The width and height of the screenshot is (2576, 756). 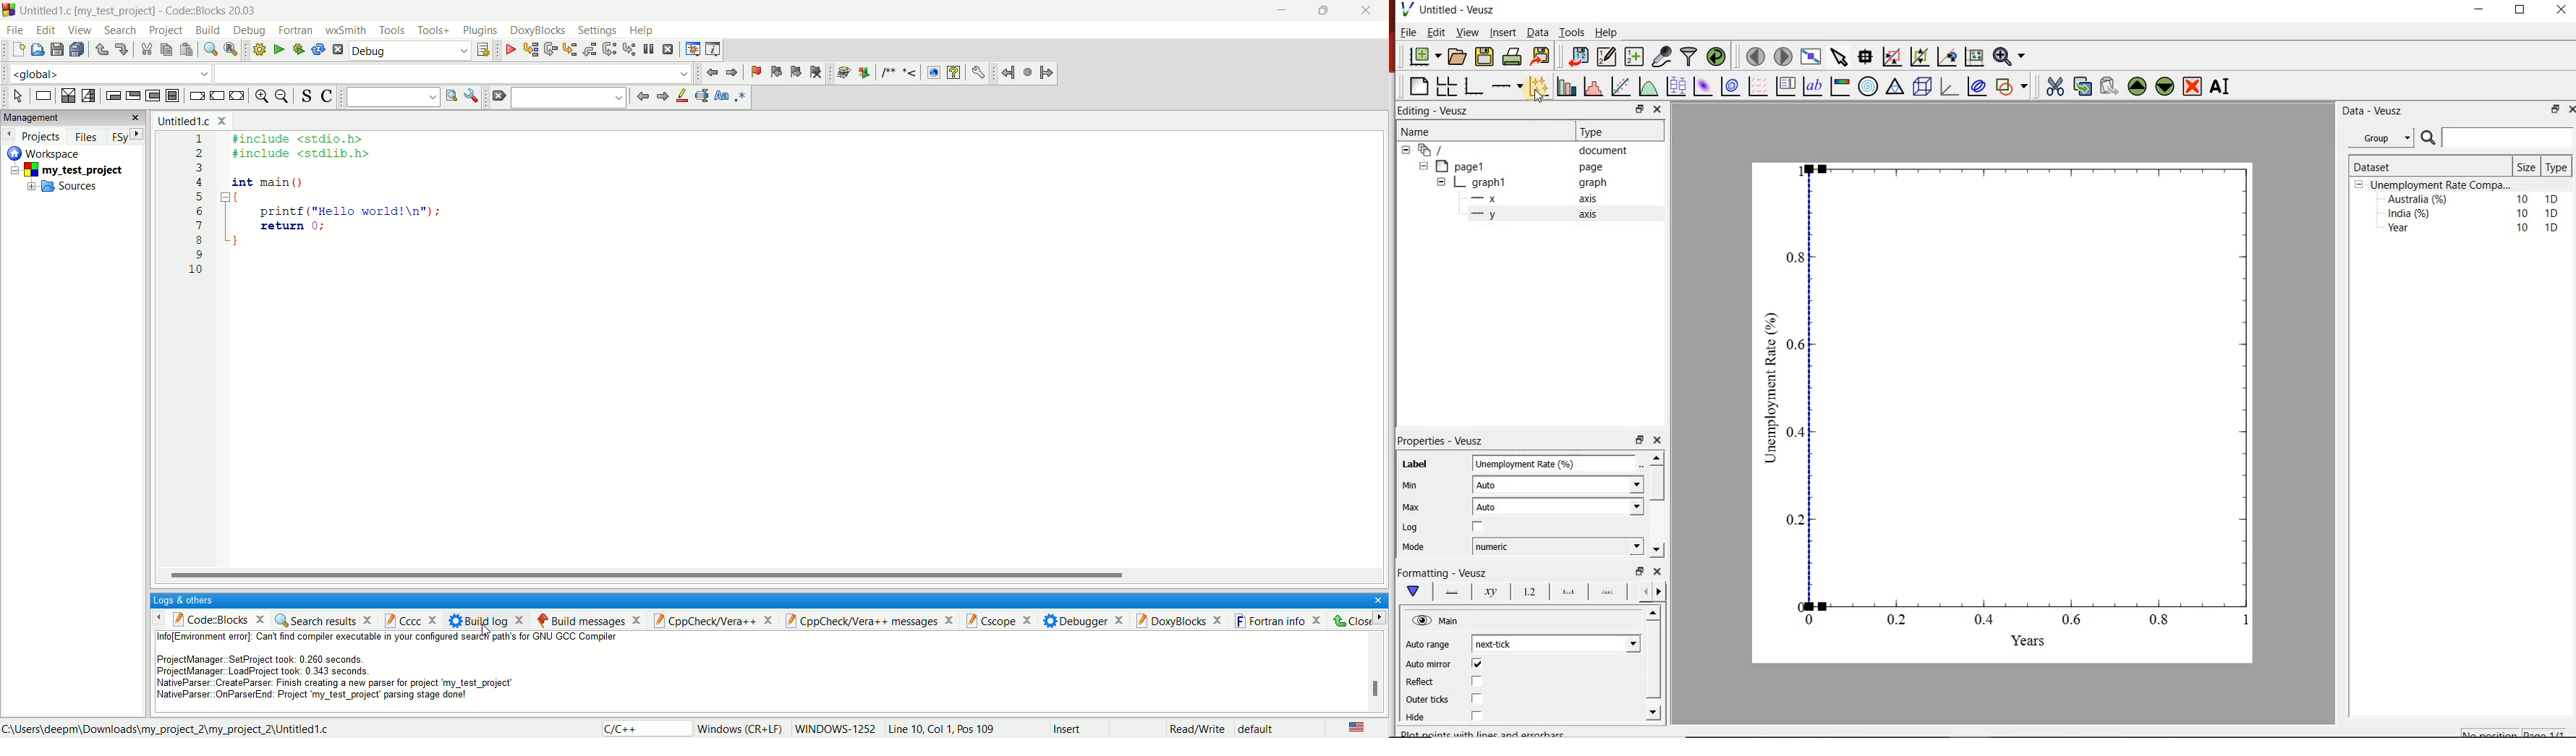 What do you see at coordinates (1418, 85) in the screenshot?
I see `blank page` at bounding box center [1418, 85].